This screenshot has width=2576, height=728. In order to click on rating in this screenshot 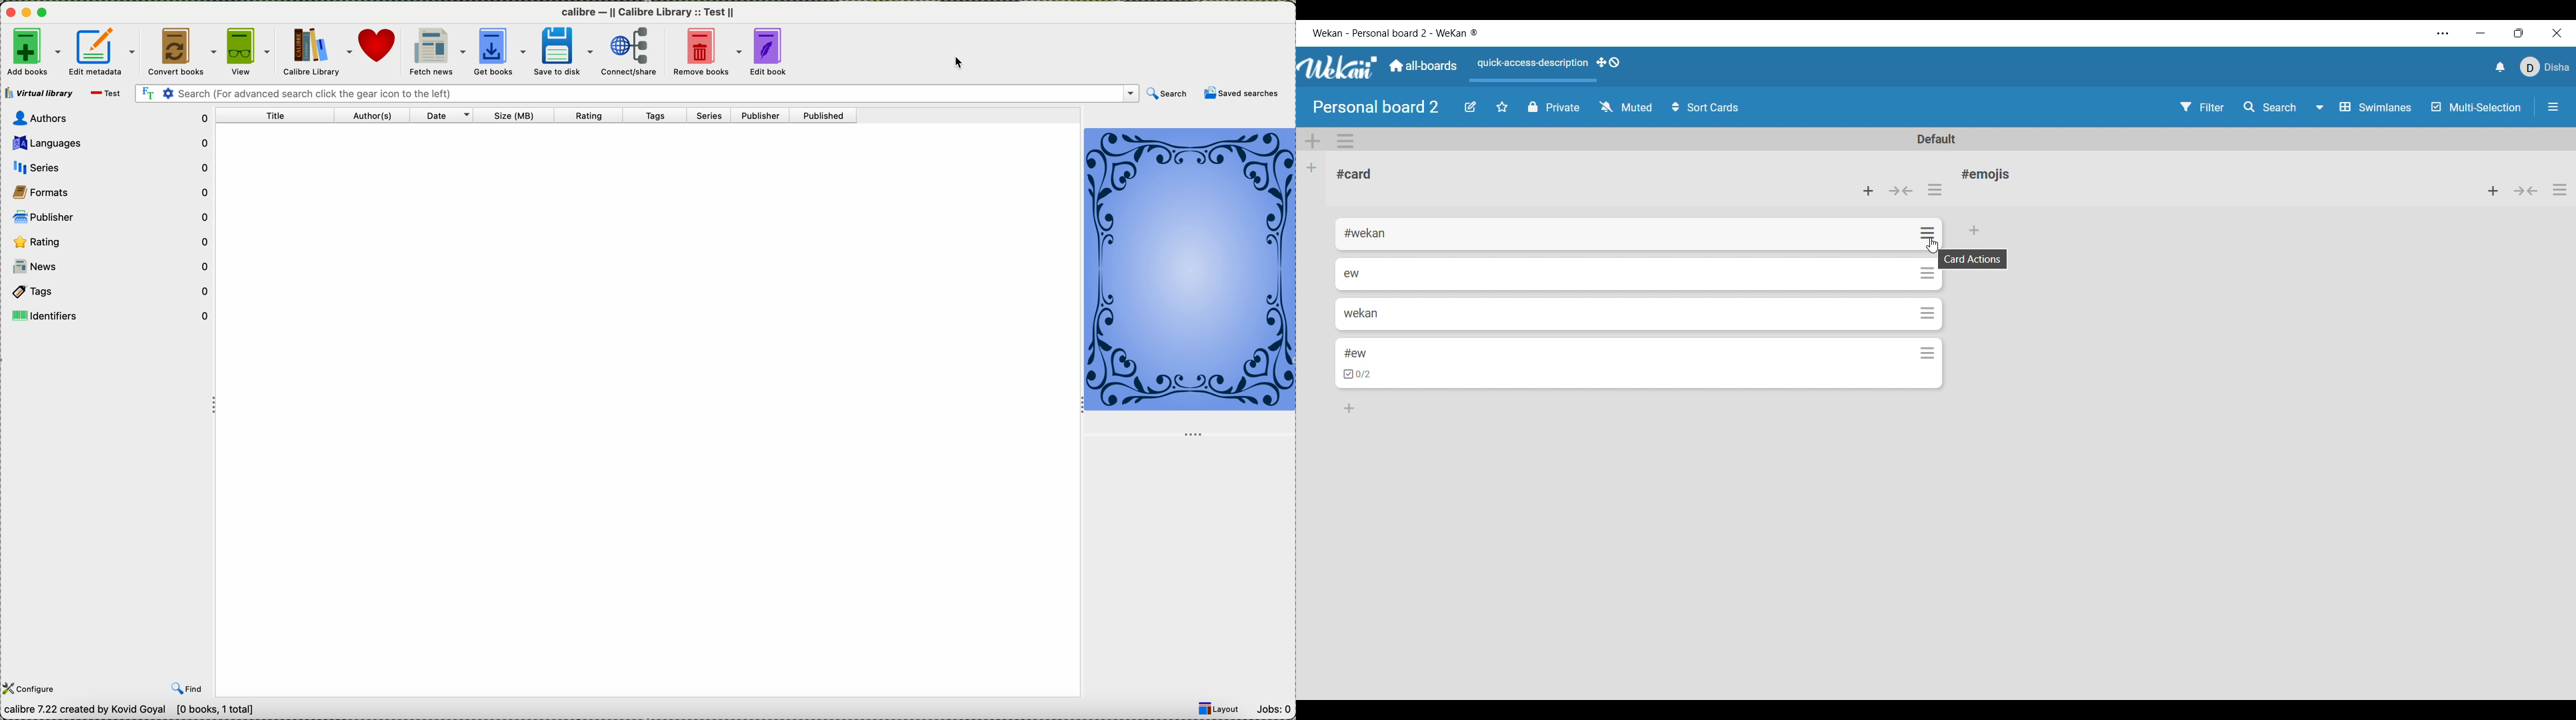, I will do `click(601, 116)`.